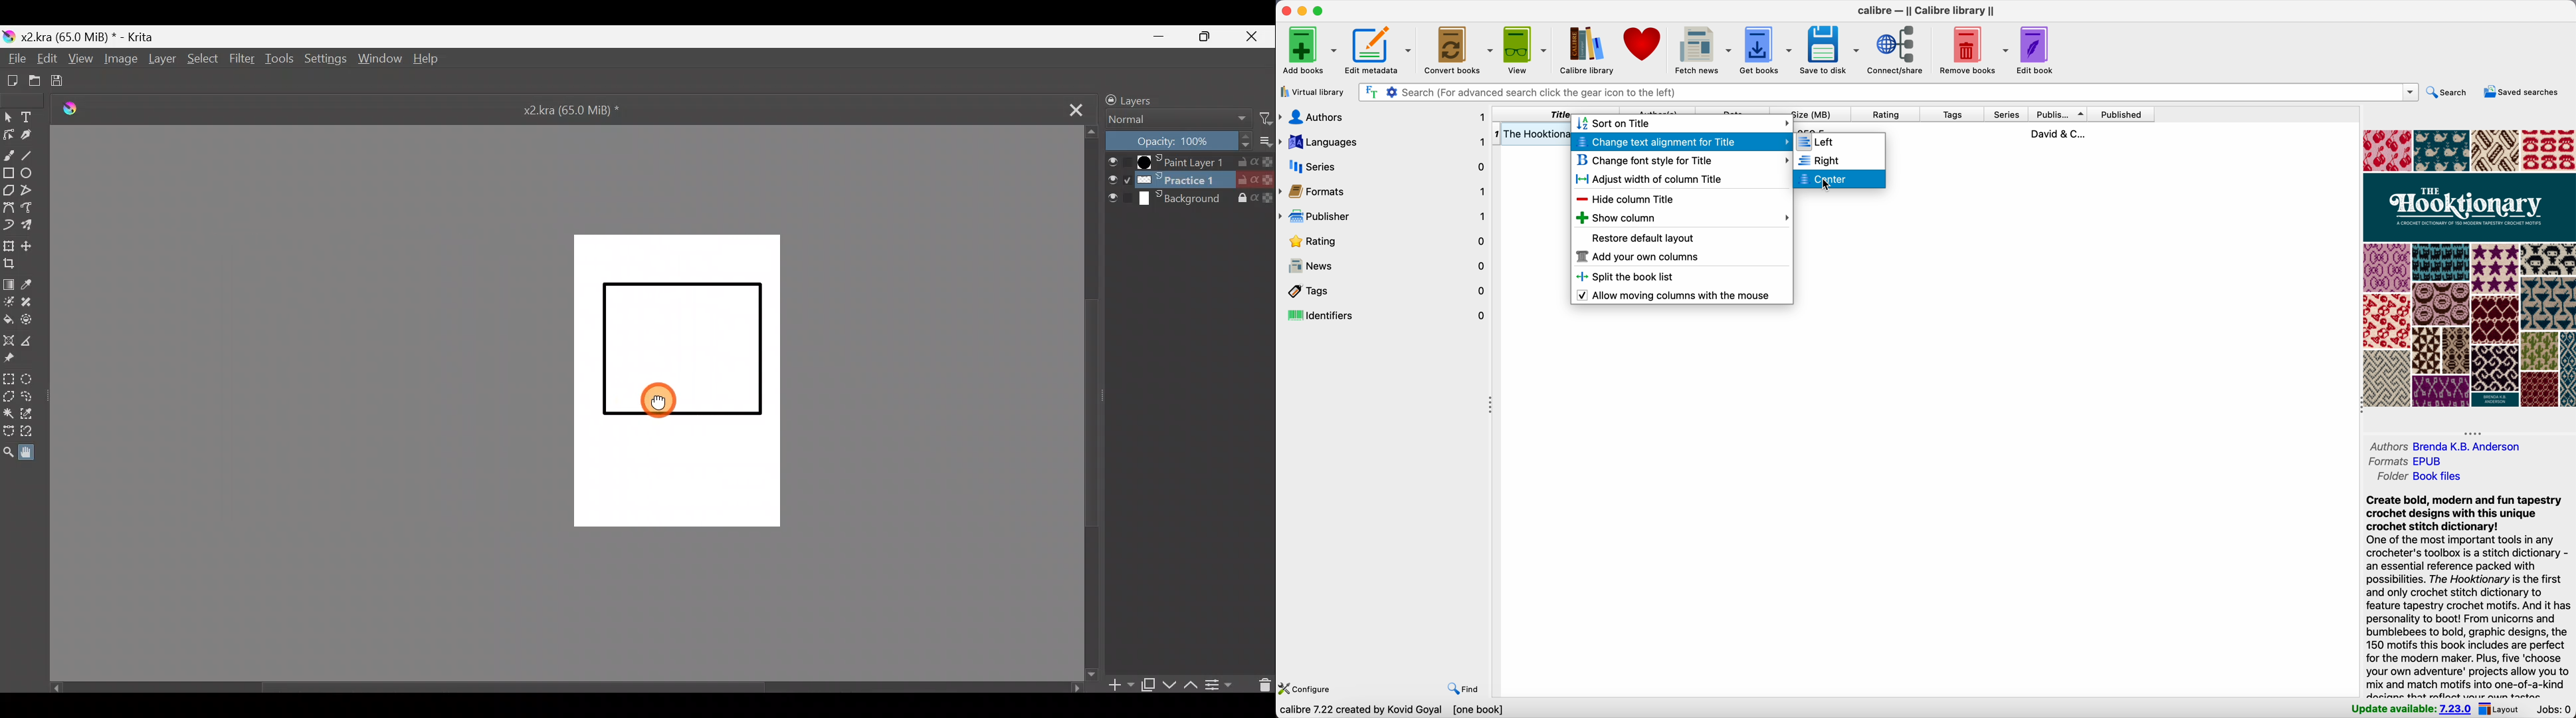 The height and width of the screenshot is (728, 2576). I want to click on Jobs: 0, so click(2553, 709).